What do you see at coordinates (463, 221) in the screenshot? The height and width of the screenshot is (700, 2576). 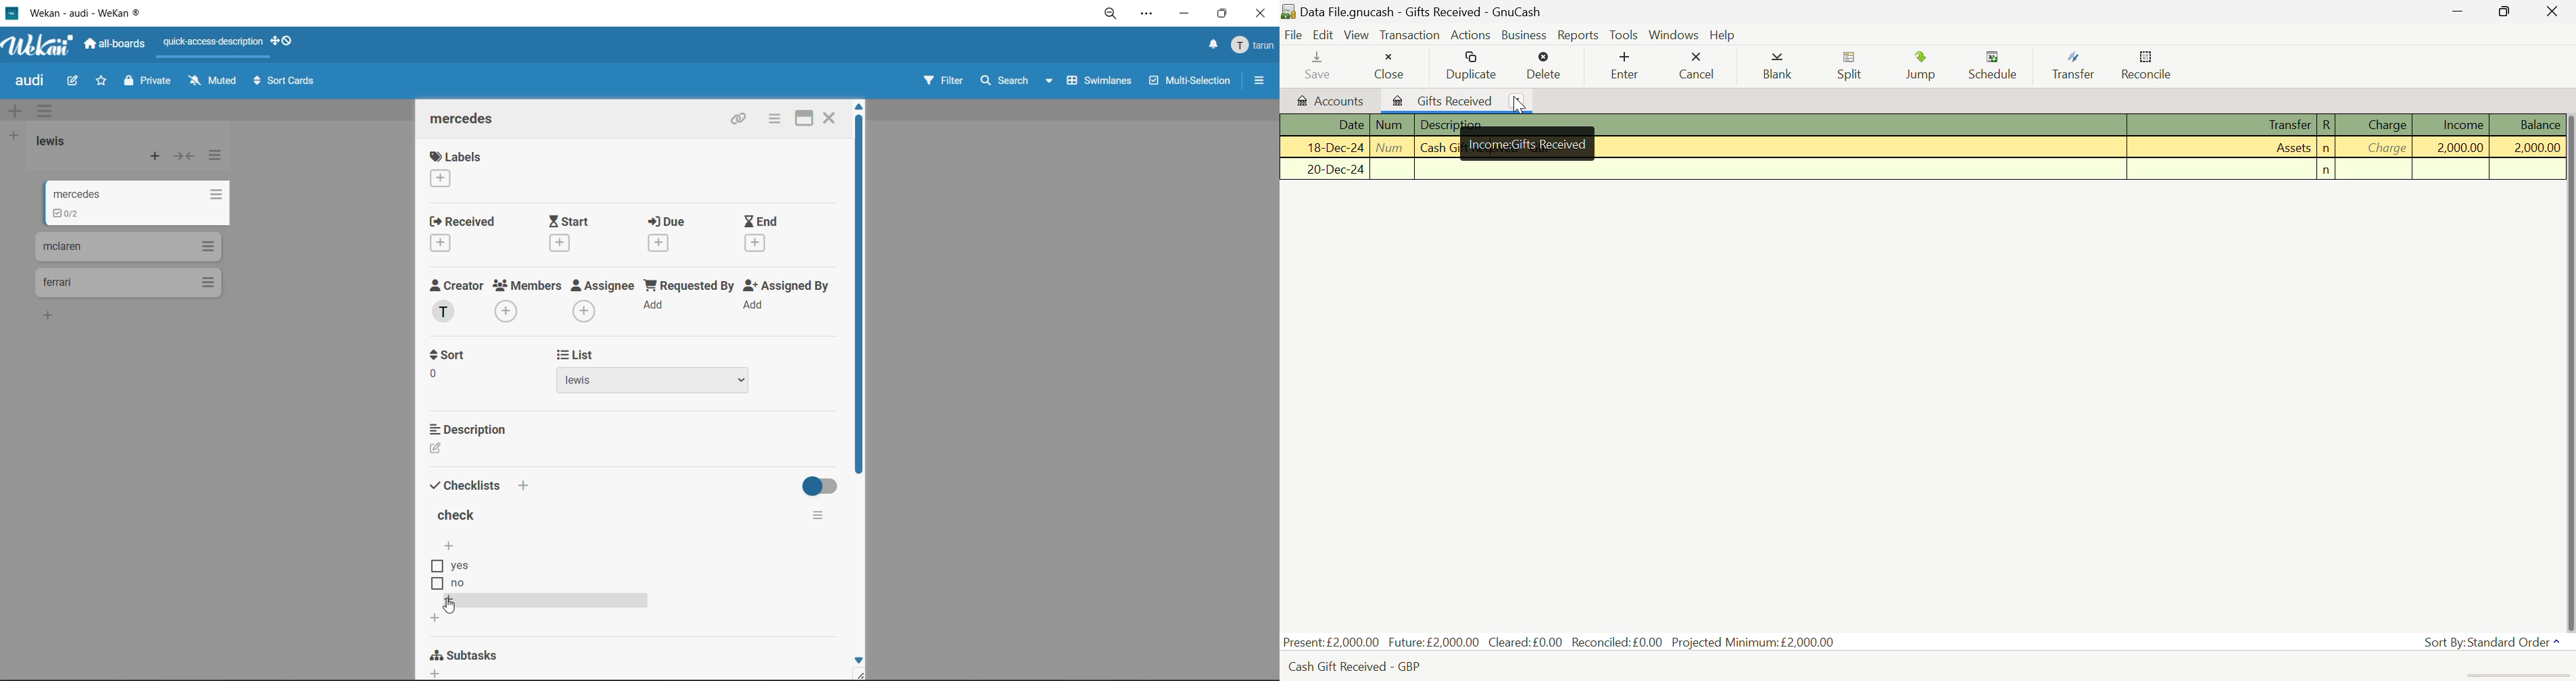 I see `recieved` at bounding box center [463, 221].